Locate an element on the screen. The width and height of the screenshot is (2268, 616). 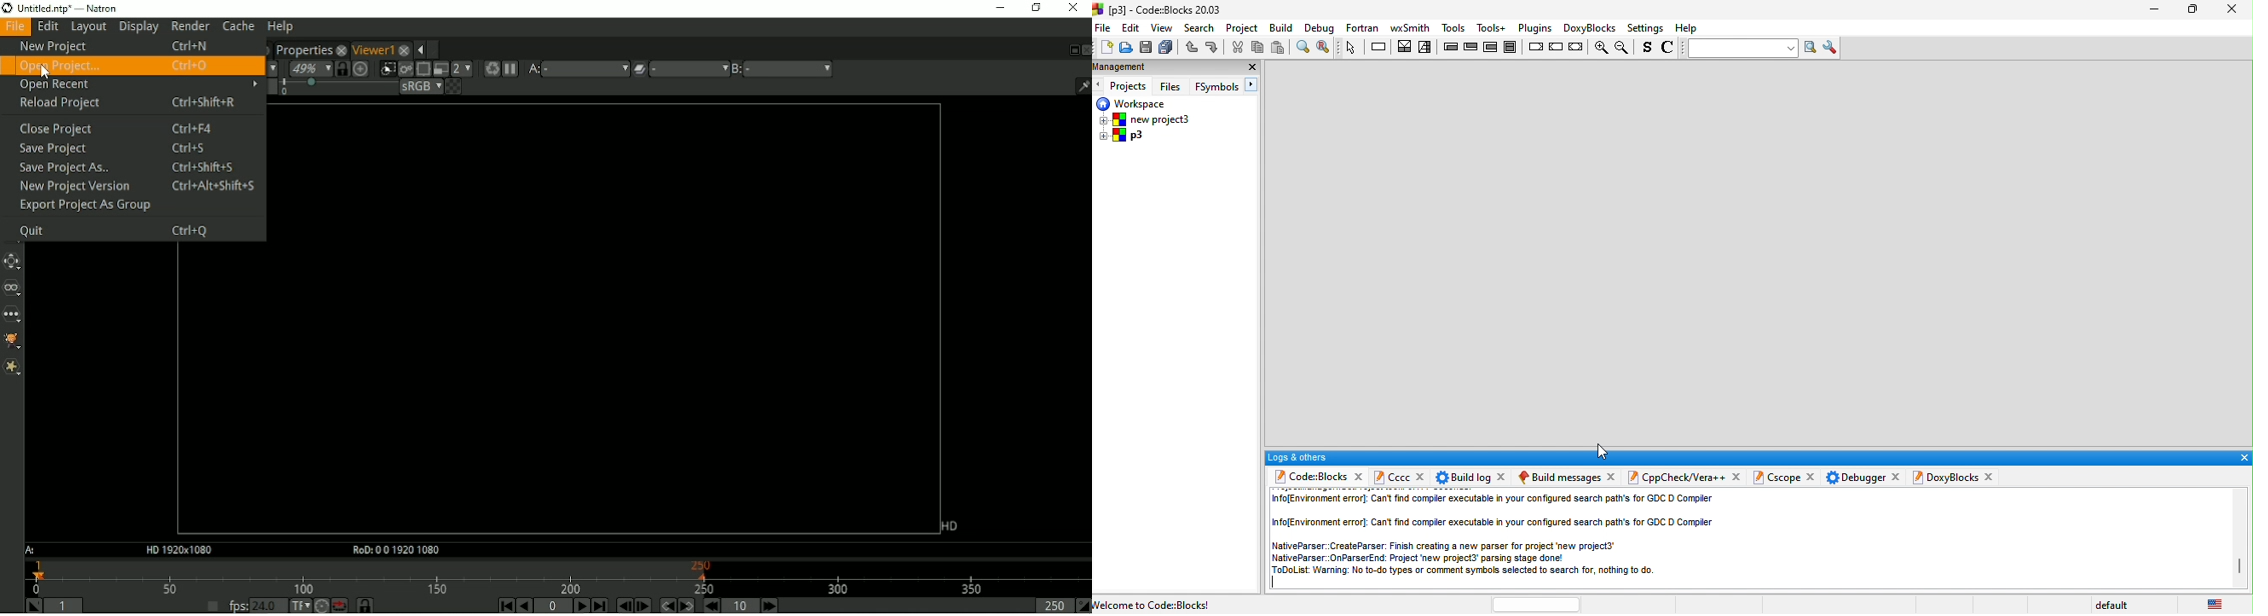
show options window is located at coordinates (1832, 48).